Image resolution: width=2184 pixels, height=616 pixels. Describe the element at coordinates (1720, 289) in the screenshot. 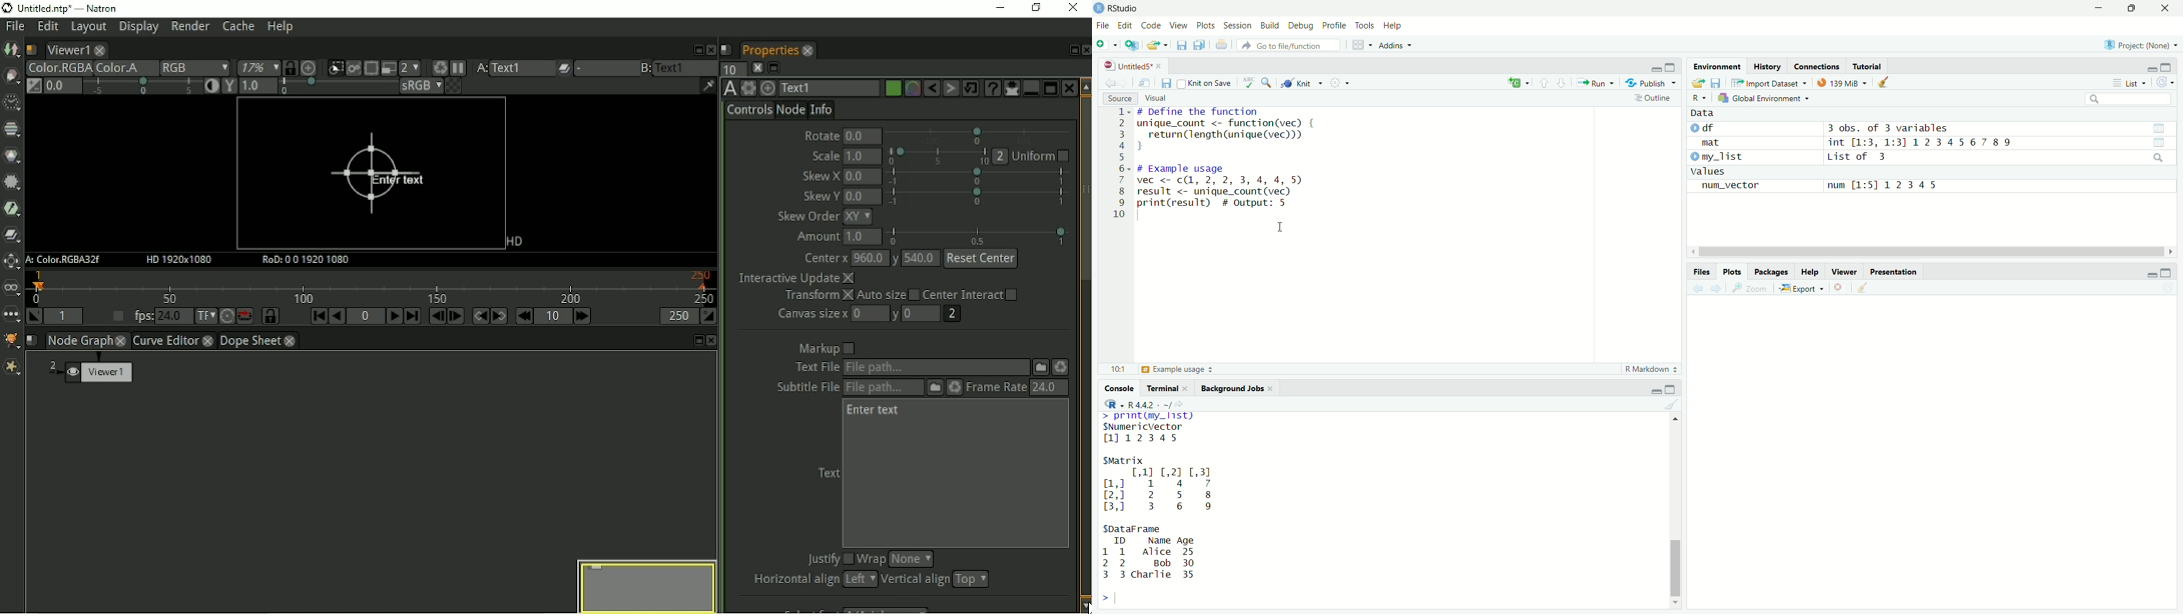

I see `forward` at that location.